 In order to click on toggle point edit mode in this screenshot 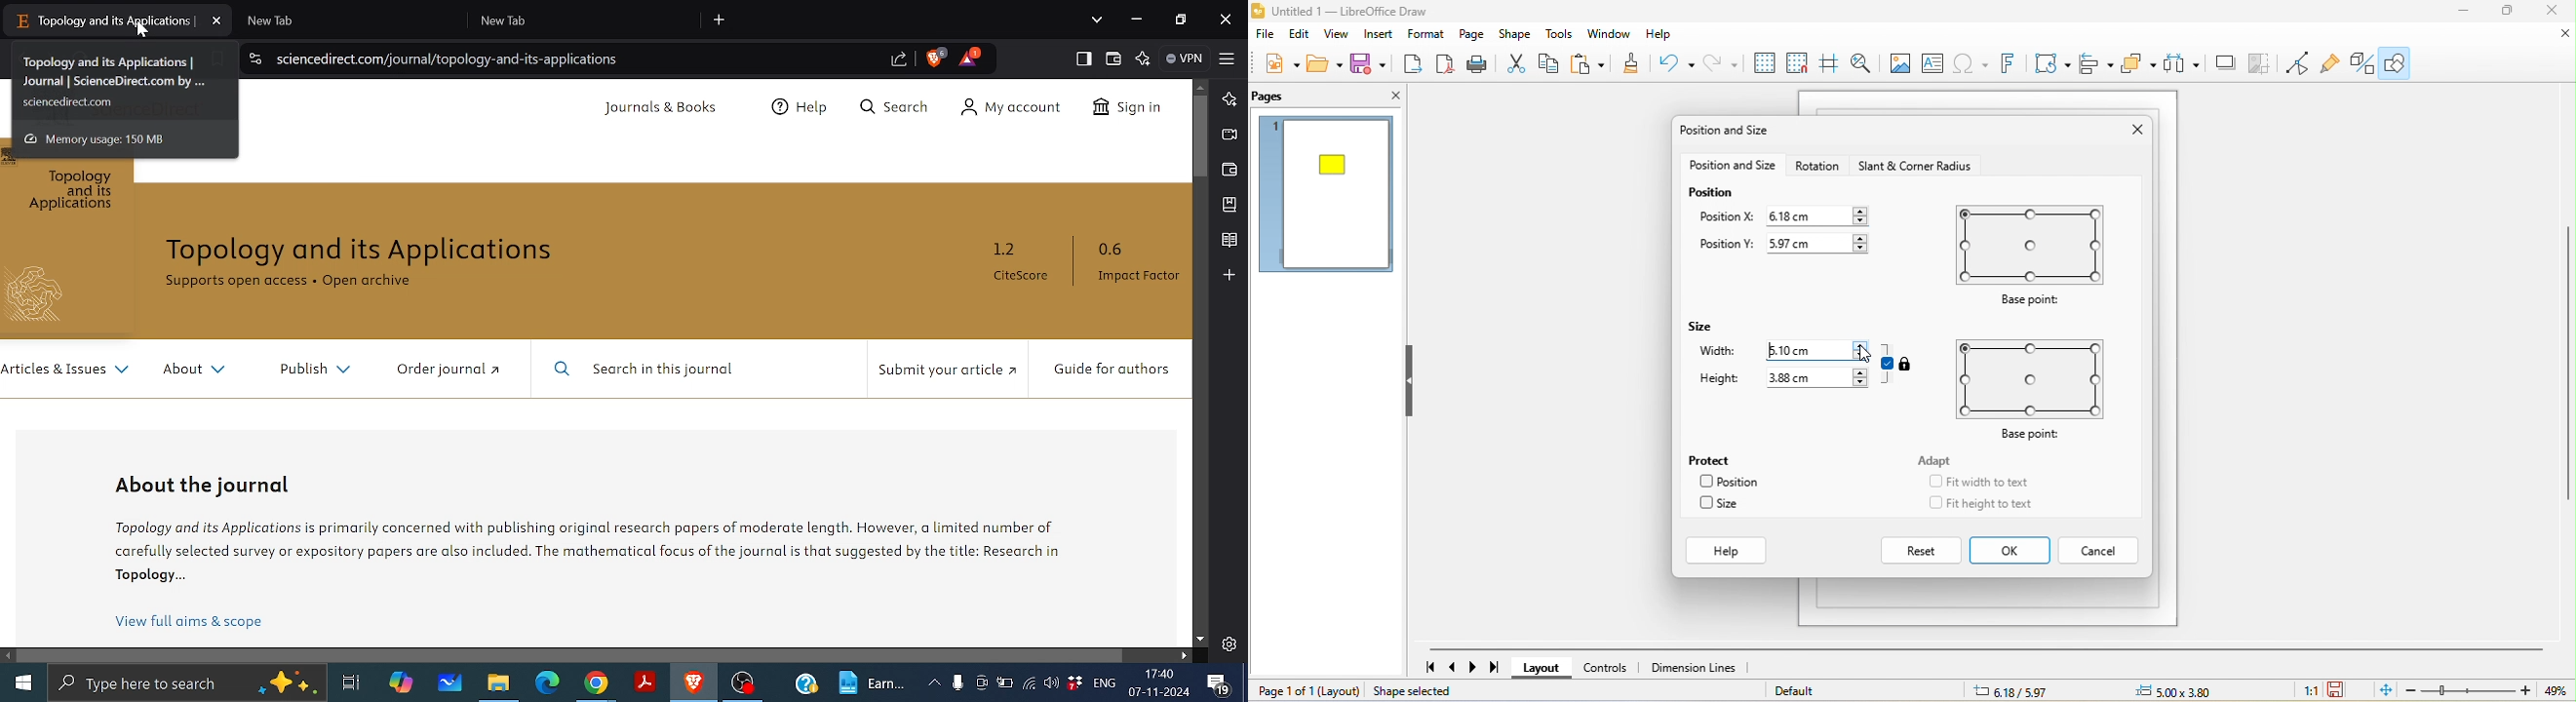, I will do `click(2302, 63)`.